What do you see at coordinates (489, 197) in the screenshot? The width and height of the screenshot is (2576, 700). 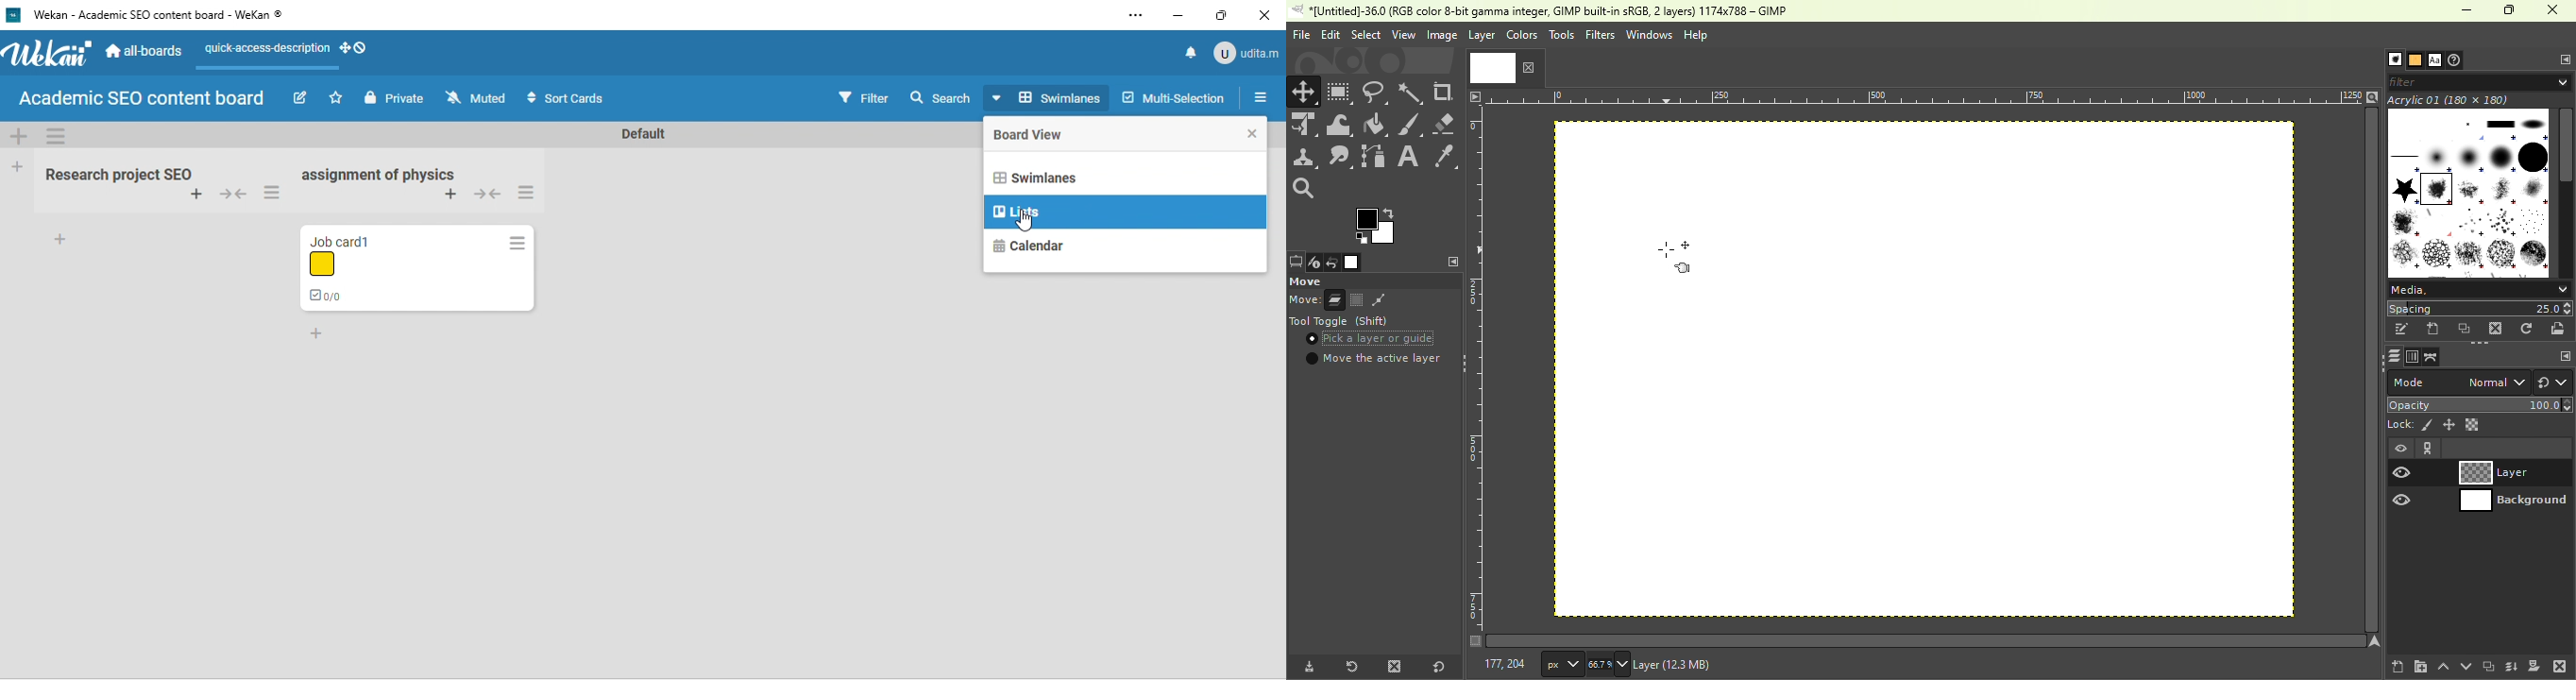 I see `collapse` at bounding box center [489, 197].